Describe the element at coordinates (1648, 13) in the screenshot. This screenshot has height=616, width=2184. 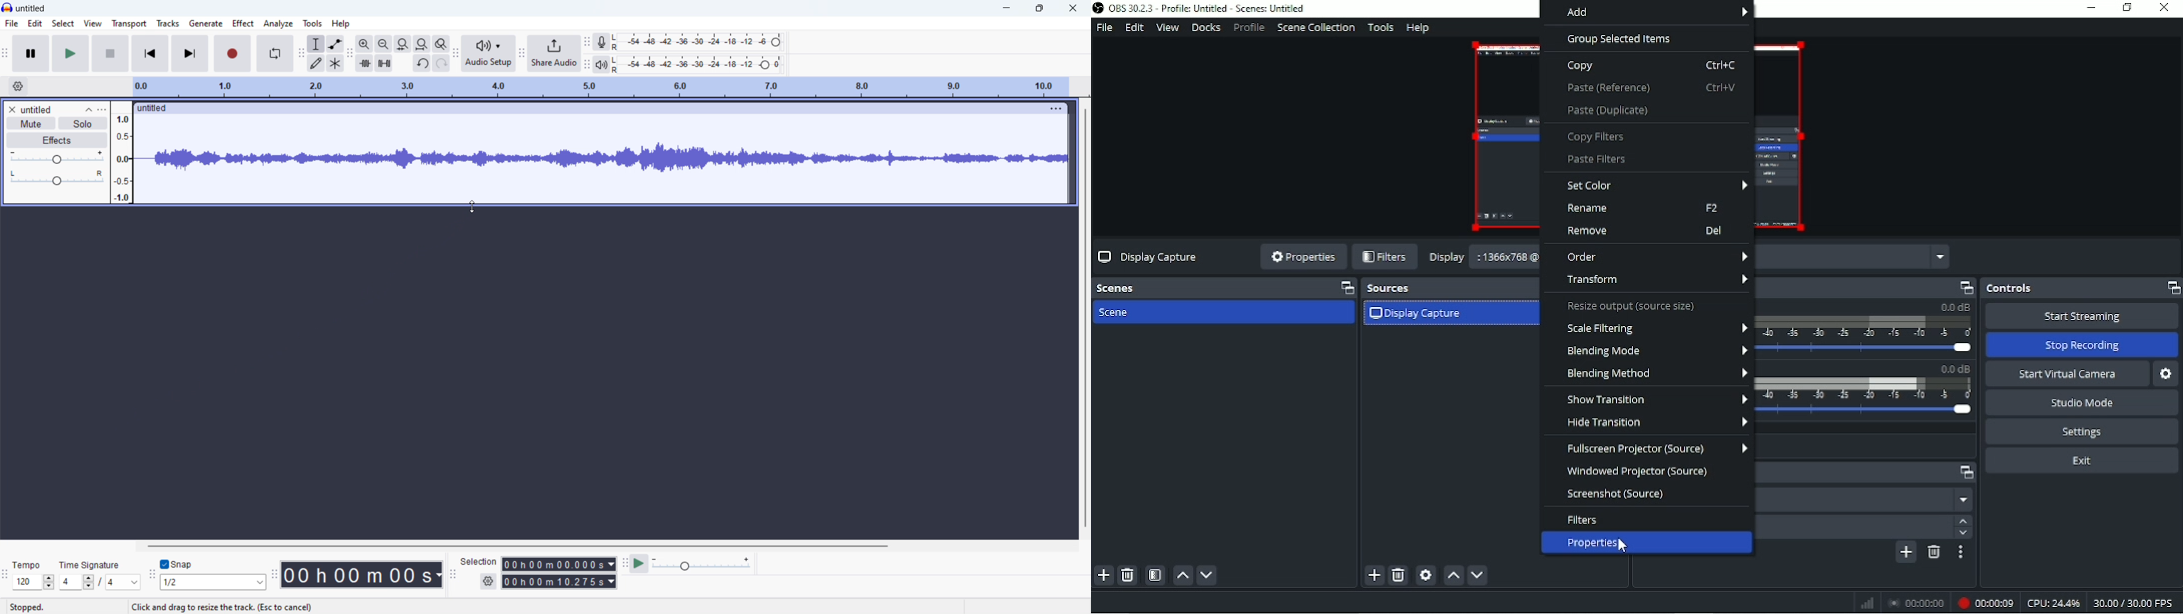
I see `Add` at that location.